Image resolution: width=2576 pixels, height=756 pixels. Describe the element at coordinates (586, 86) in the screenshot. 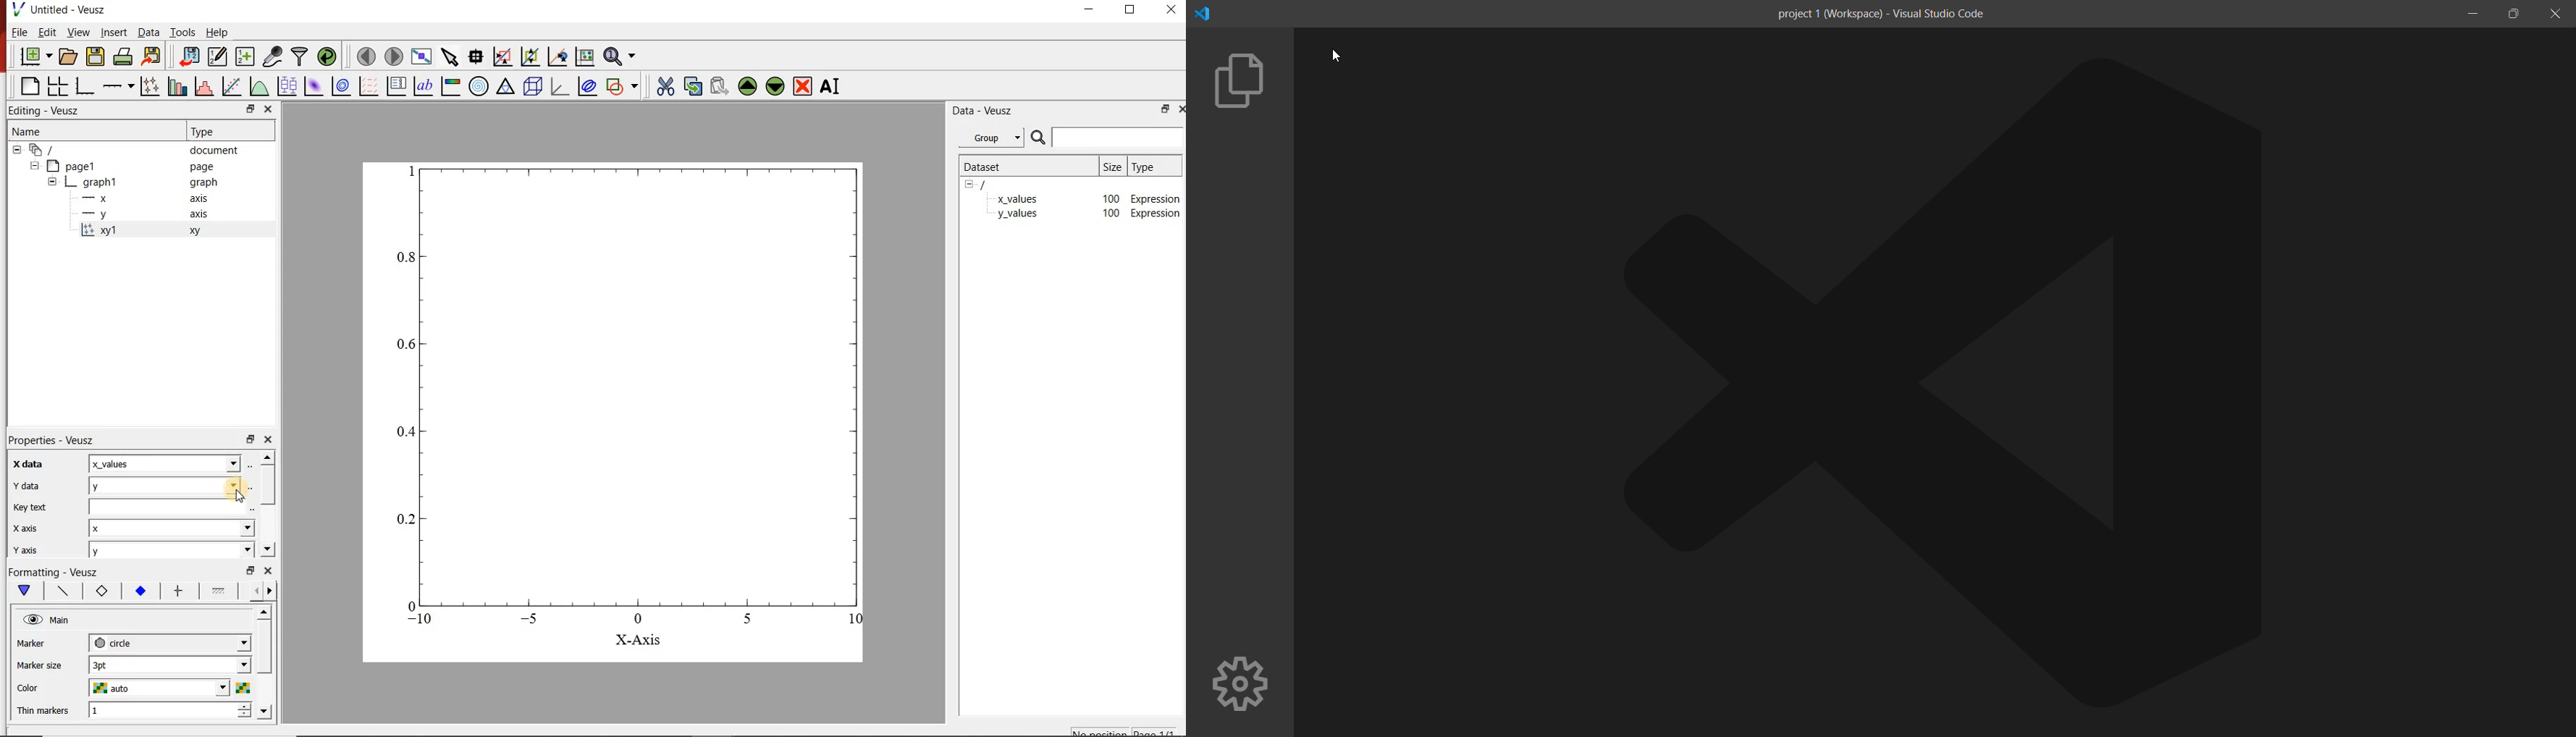

I see `plot covariance ellipse` at that location.